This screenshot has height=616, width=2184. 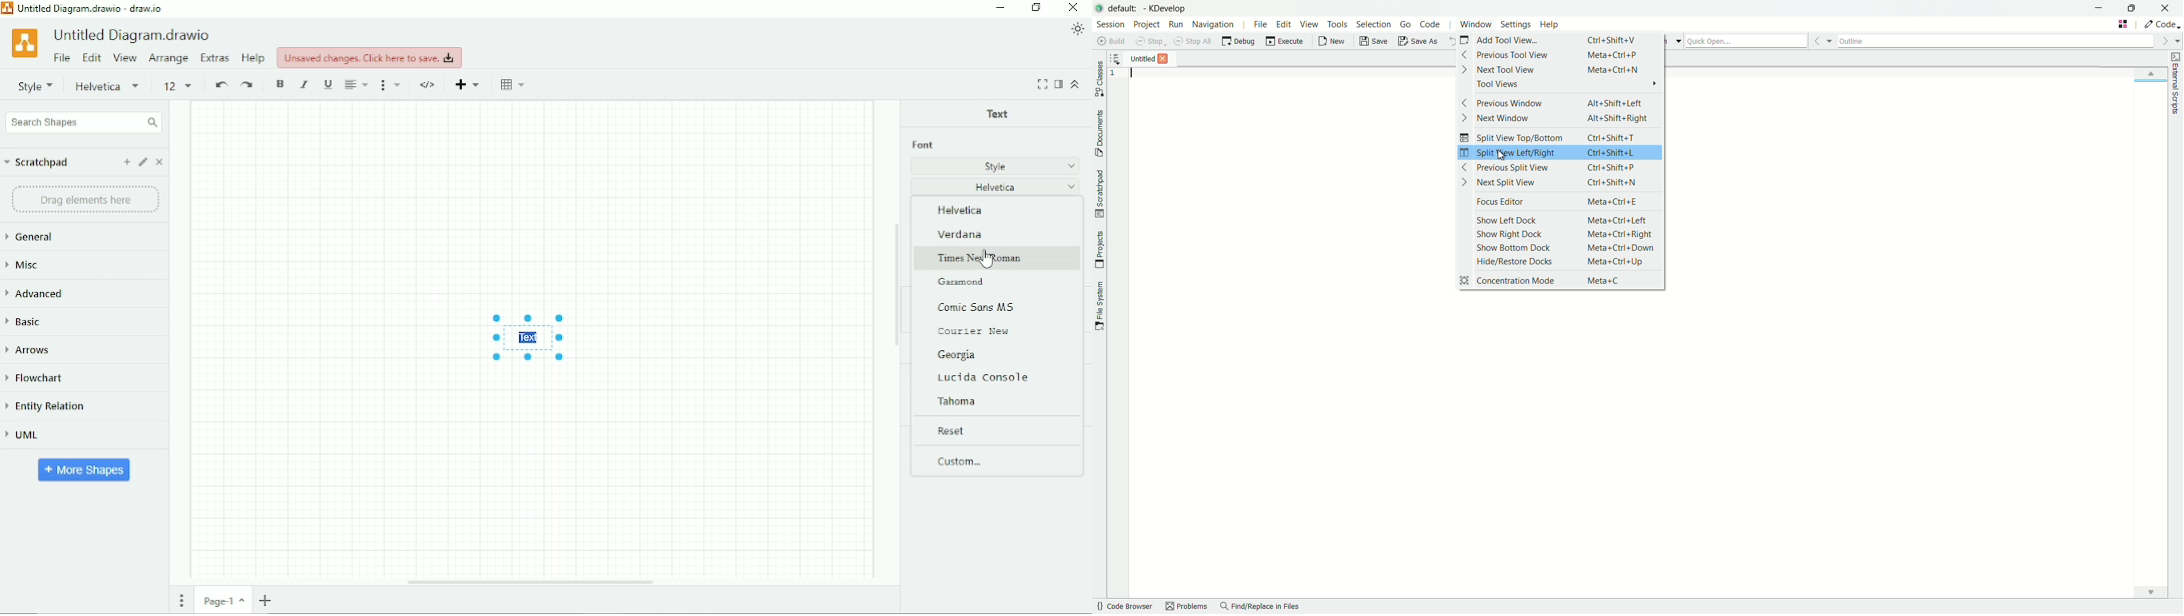 I want to click on Georgia, so click(x=958, y=356).